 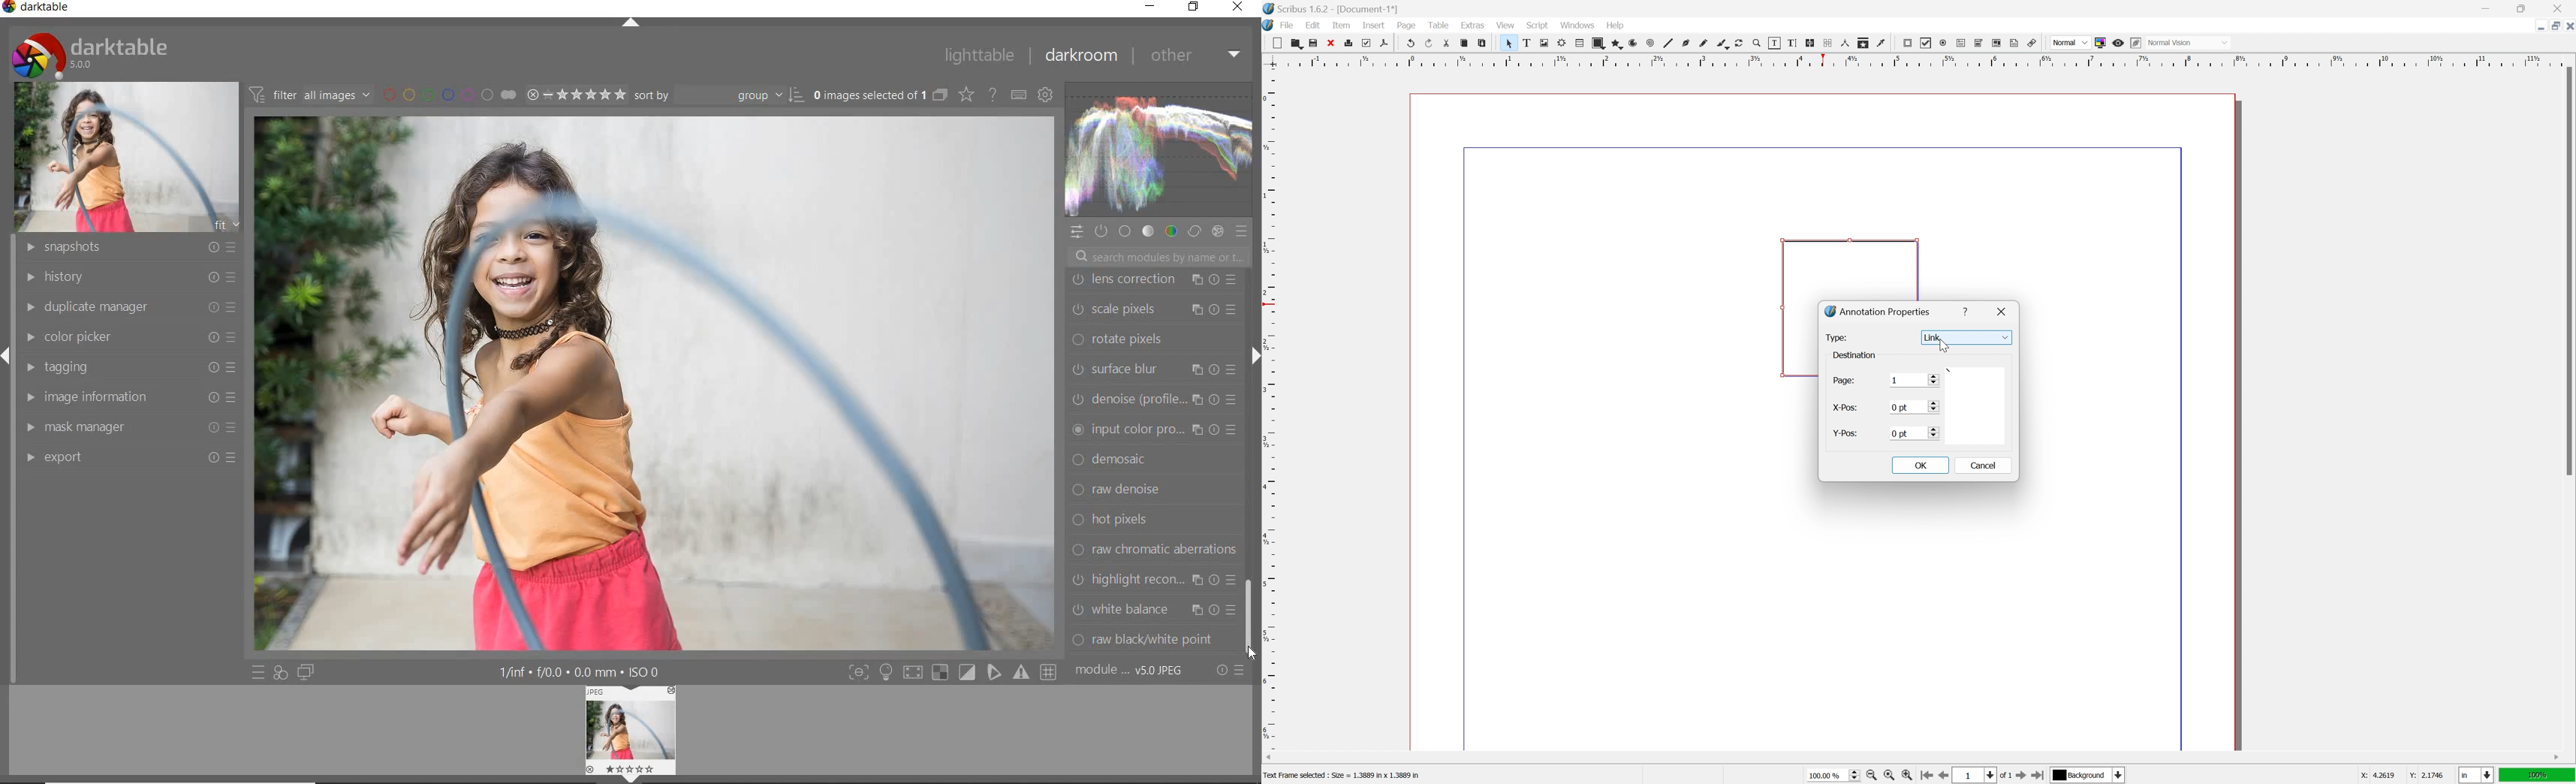 I want to click on rotate item, so click(x=1740, y=43).